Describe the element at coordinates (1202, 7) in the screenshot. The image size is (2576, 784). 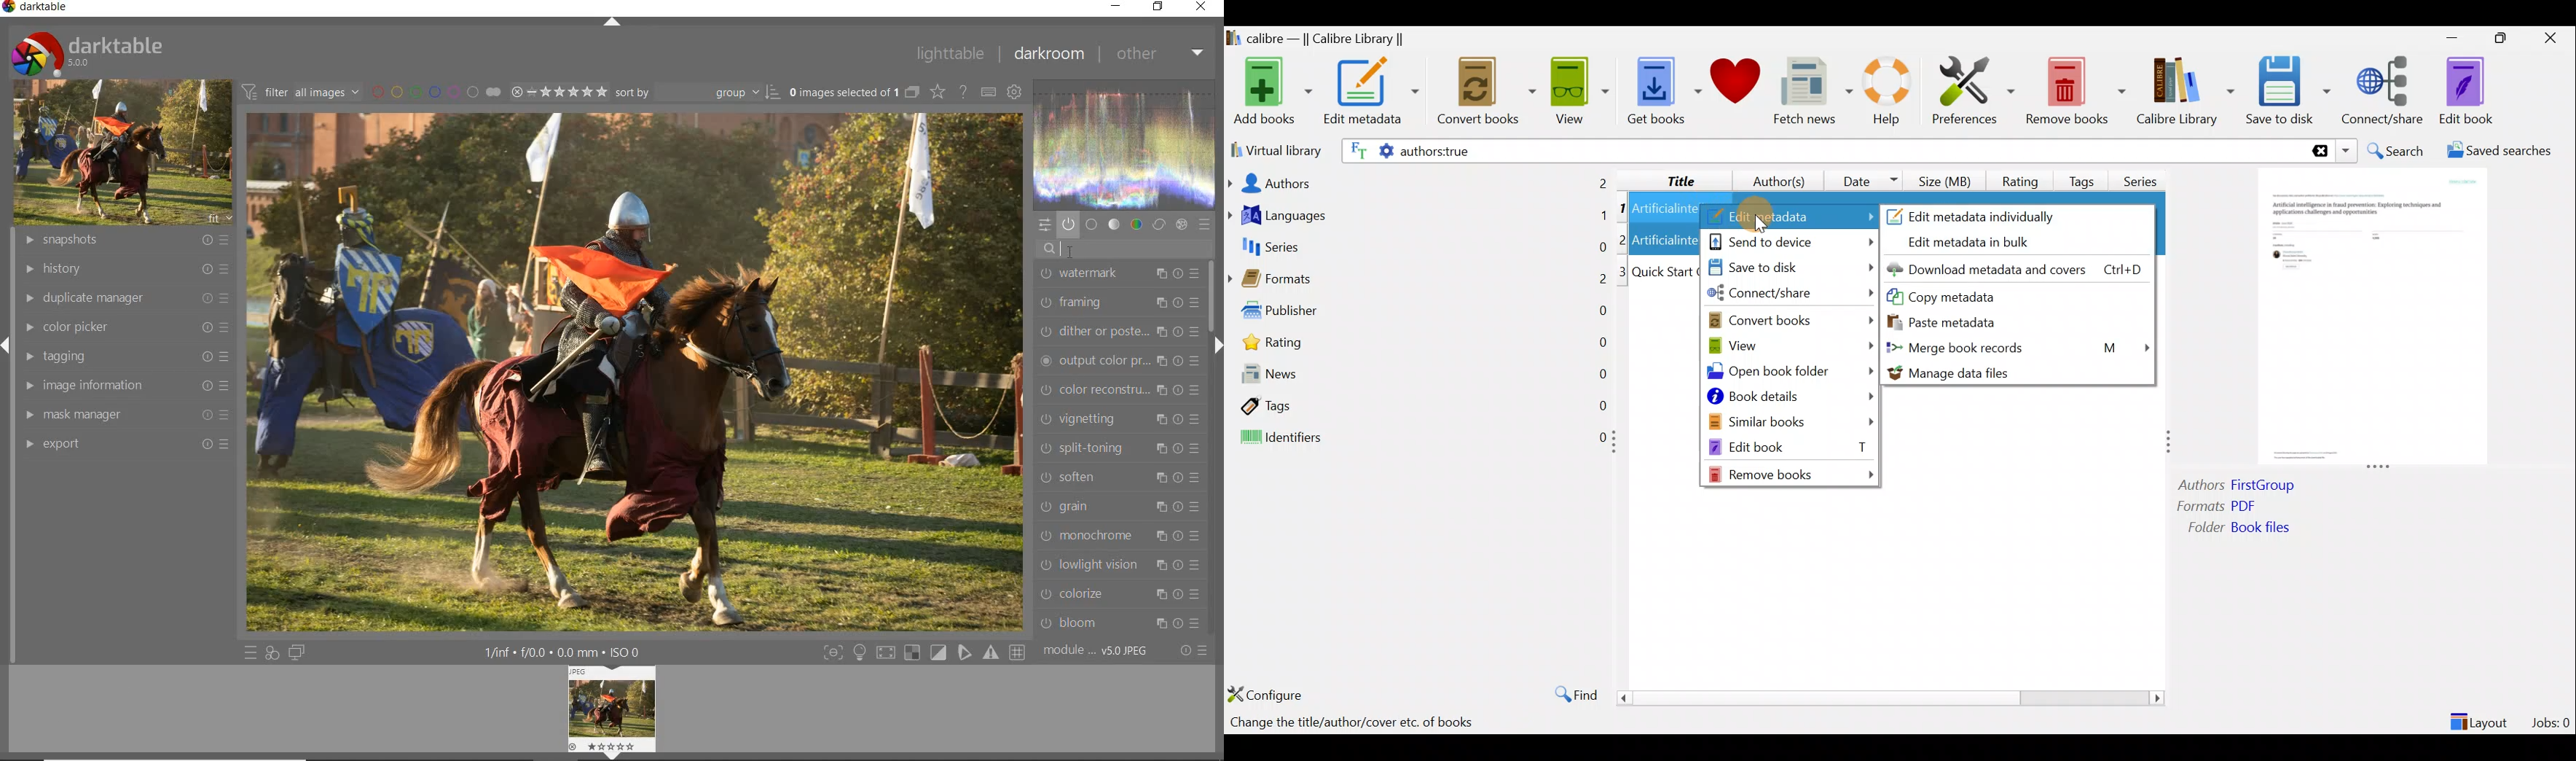
I see `close` at that location.